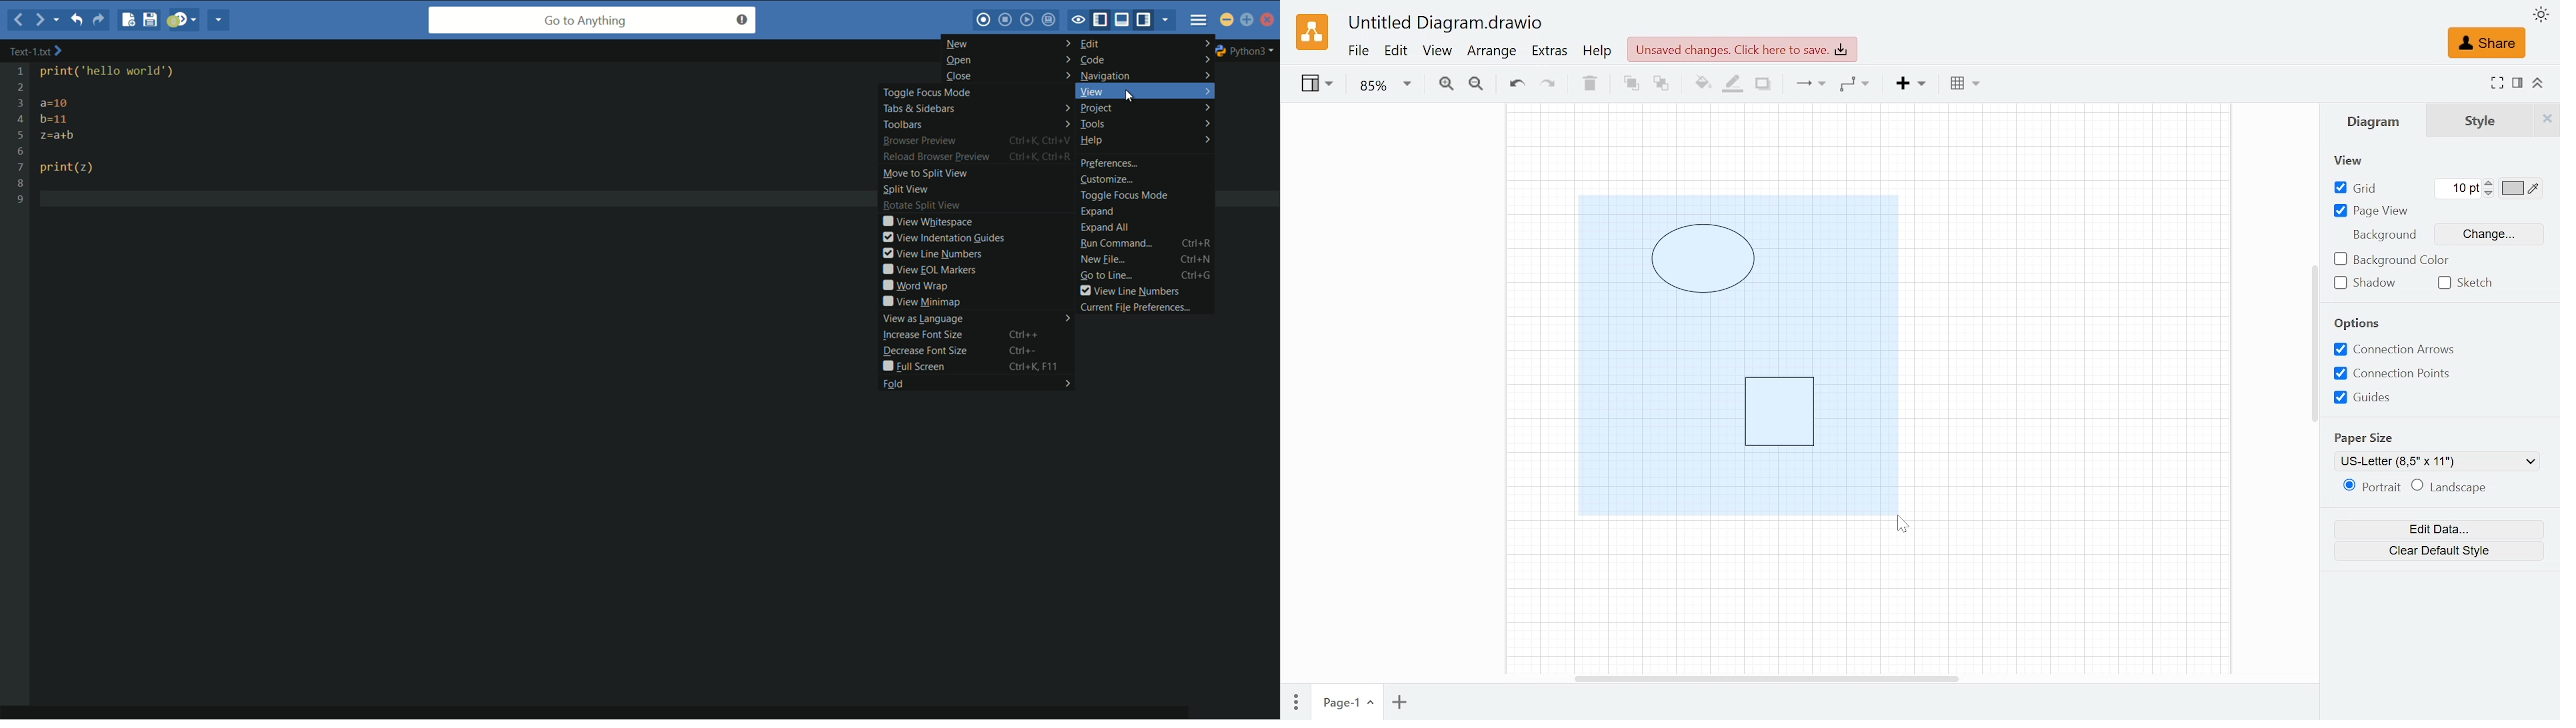 This screenshot has width=2576, height=728. Describe the element at coordinates (2518, 83) in the screenshot. I see `Format` at that location.